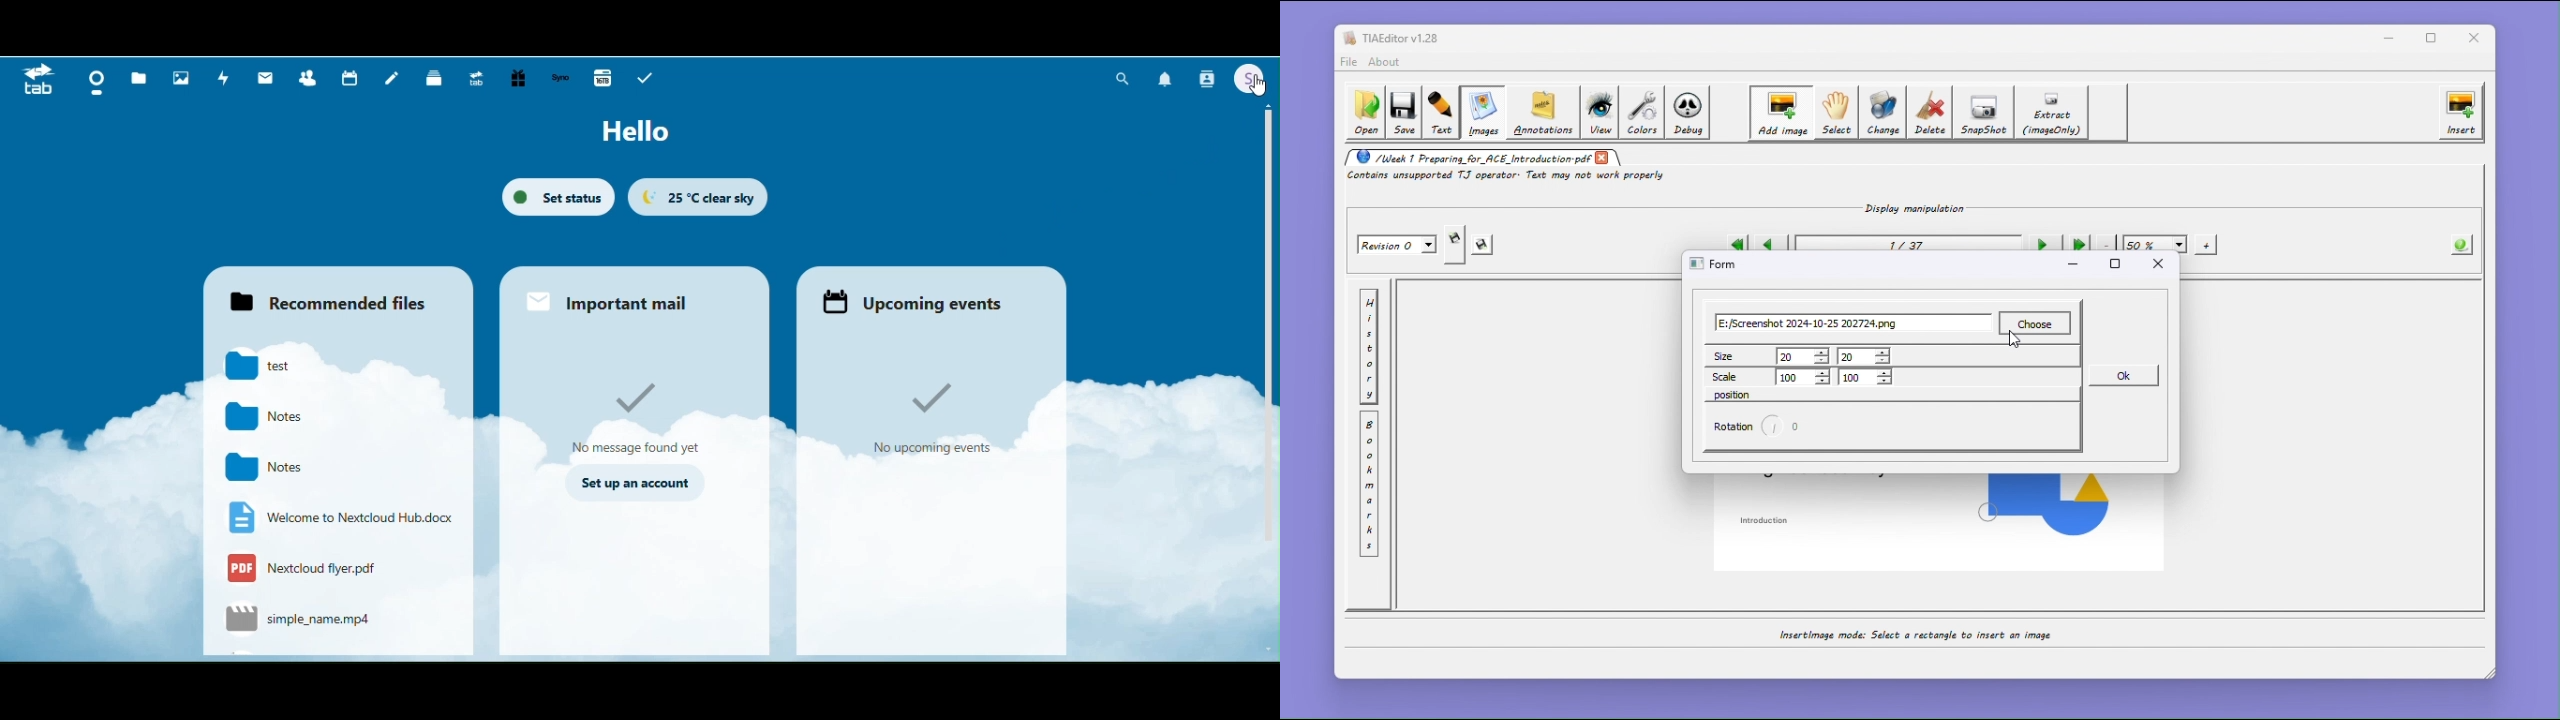  What do you see at coordinates (942, 414) in the screenshot?
I see `No upcoming events` at bounding box center [942, 414].